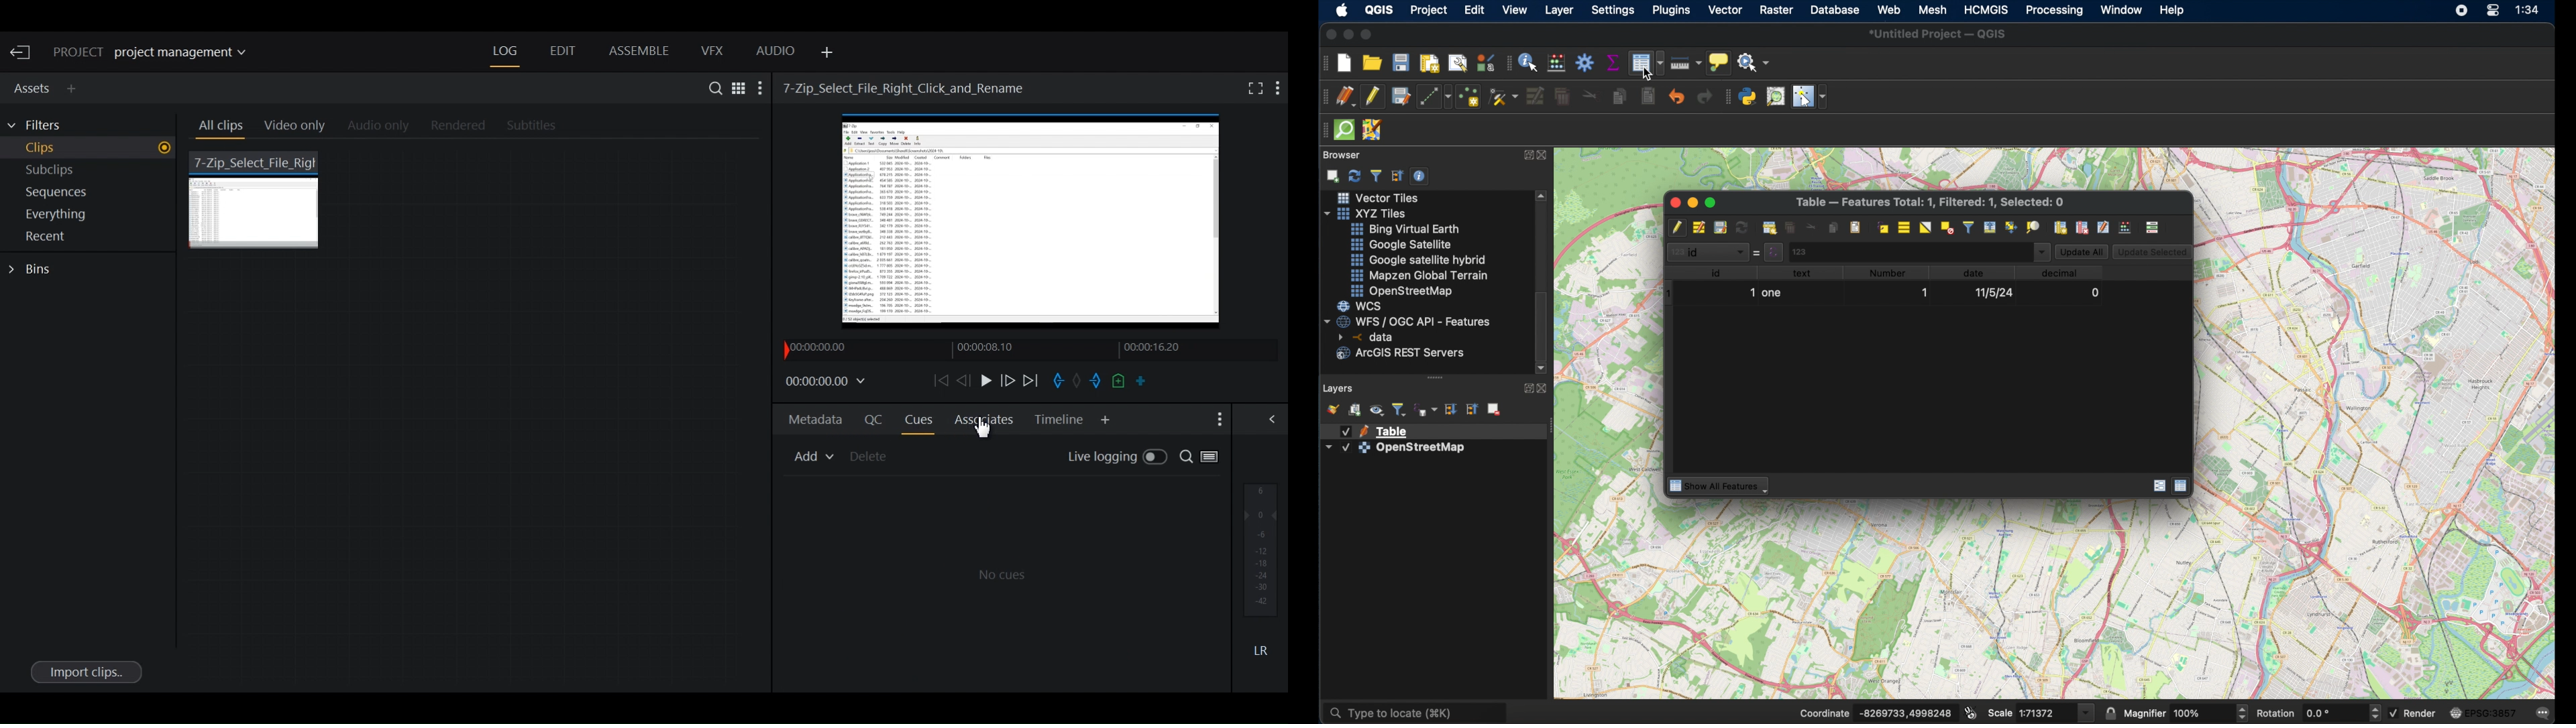 This screenshot has height=728, width=2576. I want to click on update all, so click(2082, 251).